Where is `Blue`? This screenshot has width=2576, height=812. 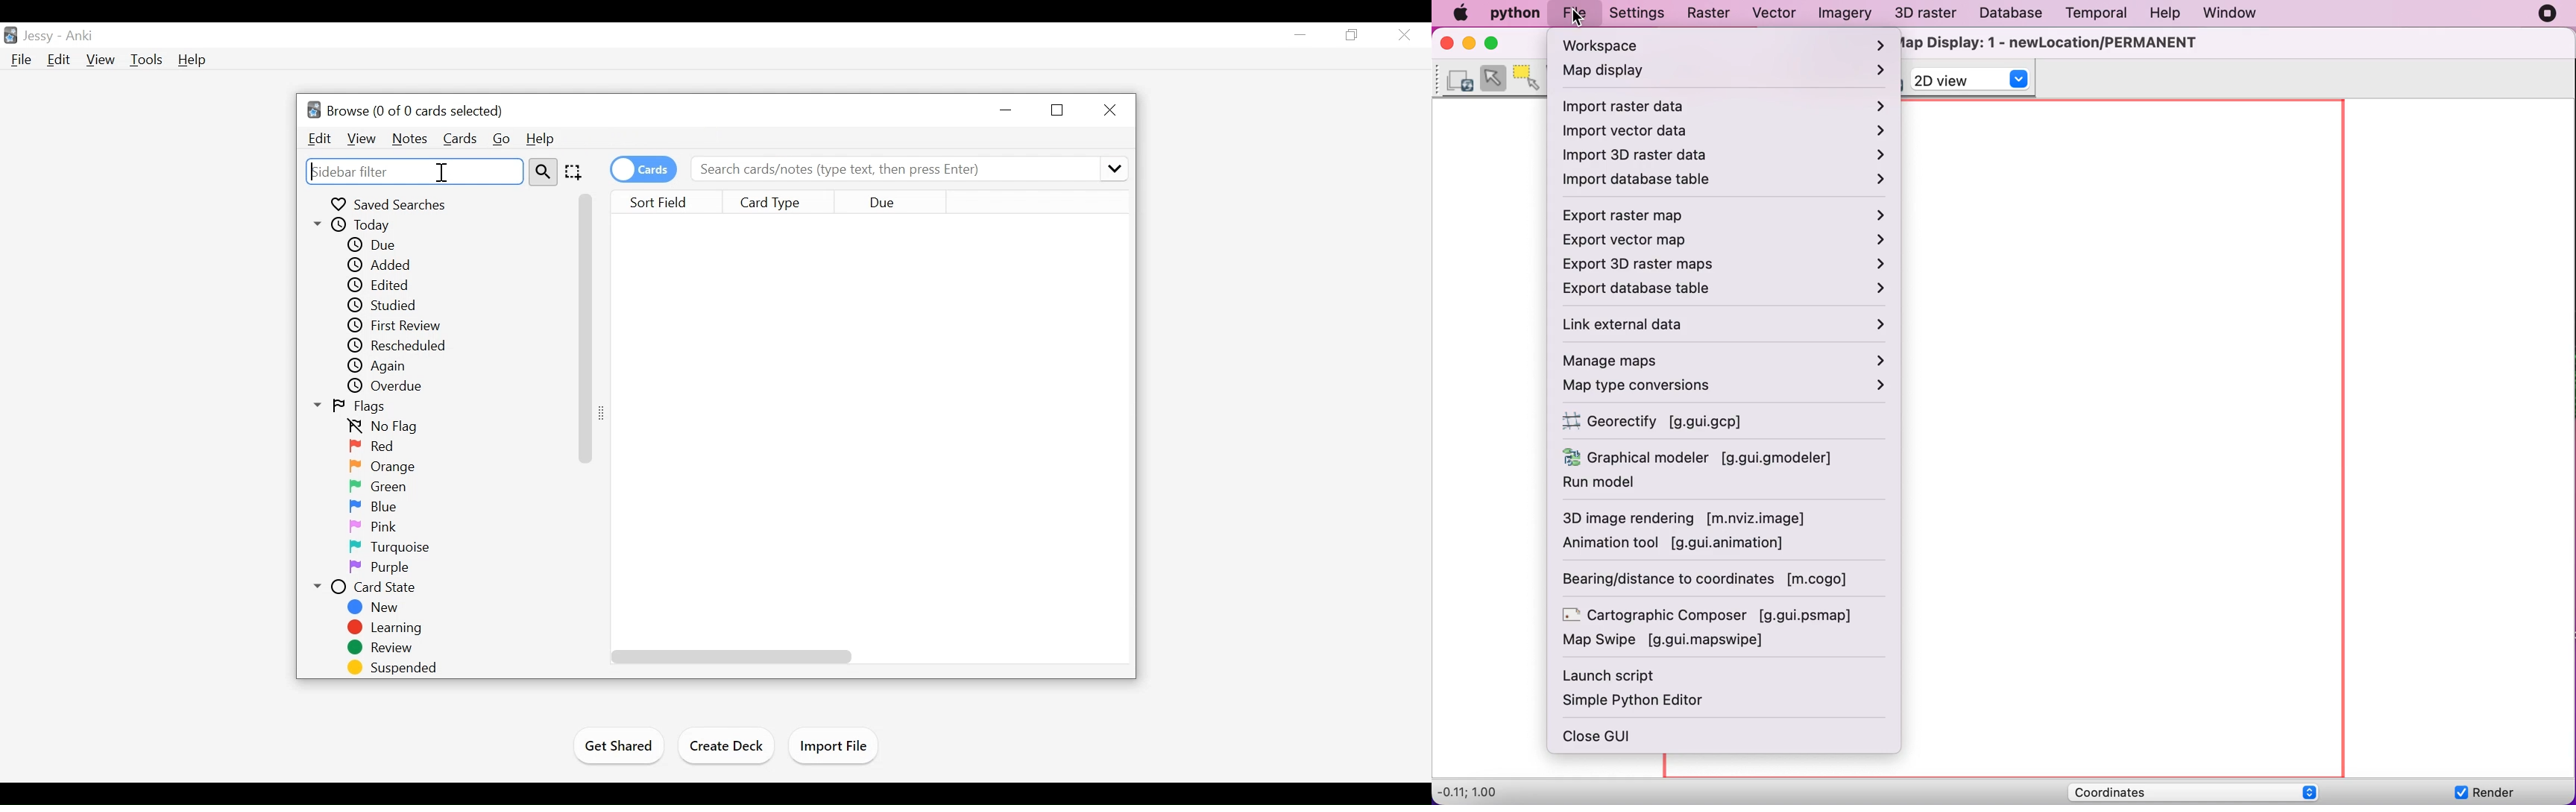 Blue is located at coordinates (382, 508).